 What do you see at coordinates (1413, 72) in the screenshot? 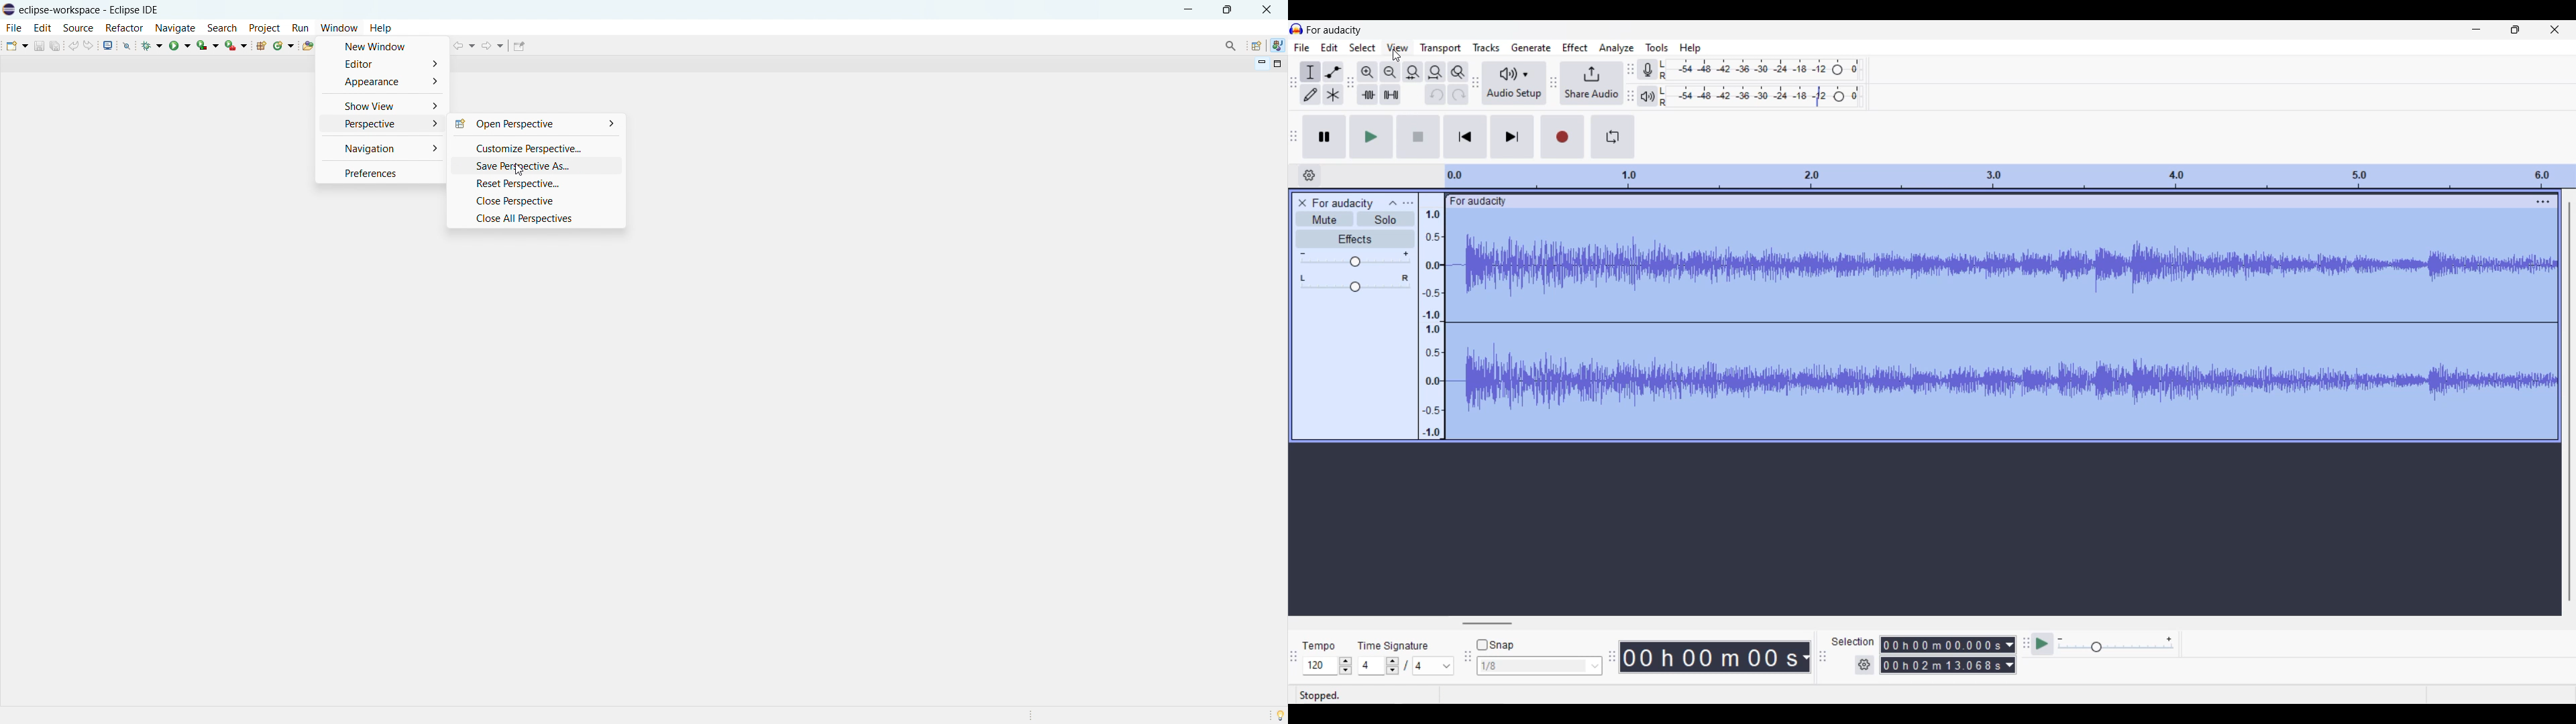
I see `Fit selection to width` at bounding box center [1413, 72].